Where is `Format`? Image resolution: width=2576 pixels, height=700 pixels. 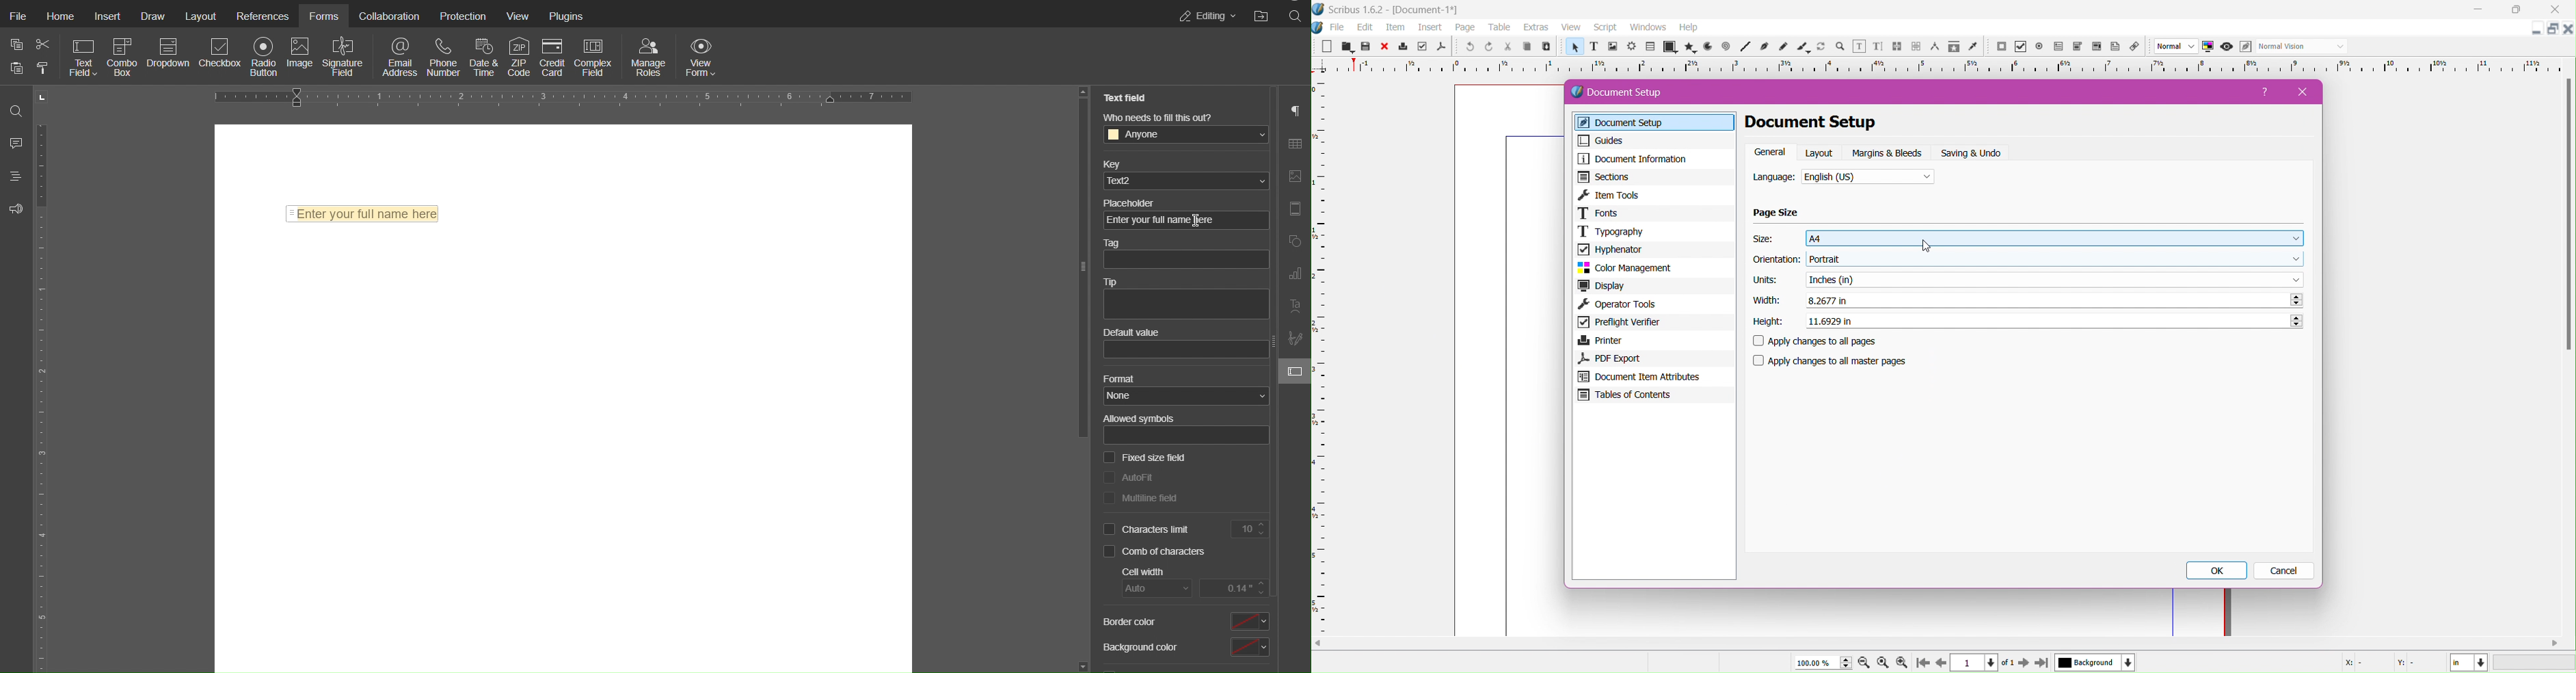 Format is located at coordinates (1182, 388).